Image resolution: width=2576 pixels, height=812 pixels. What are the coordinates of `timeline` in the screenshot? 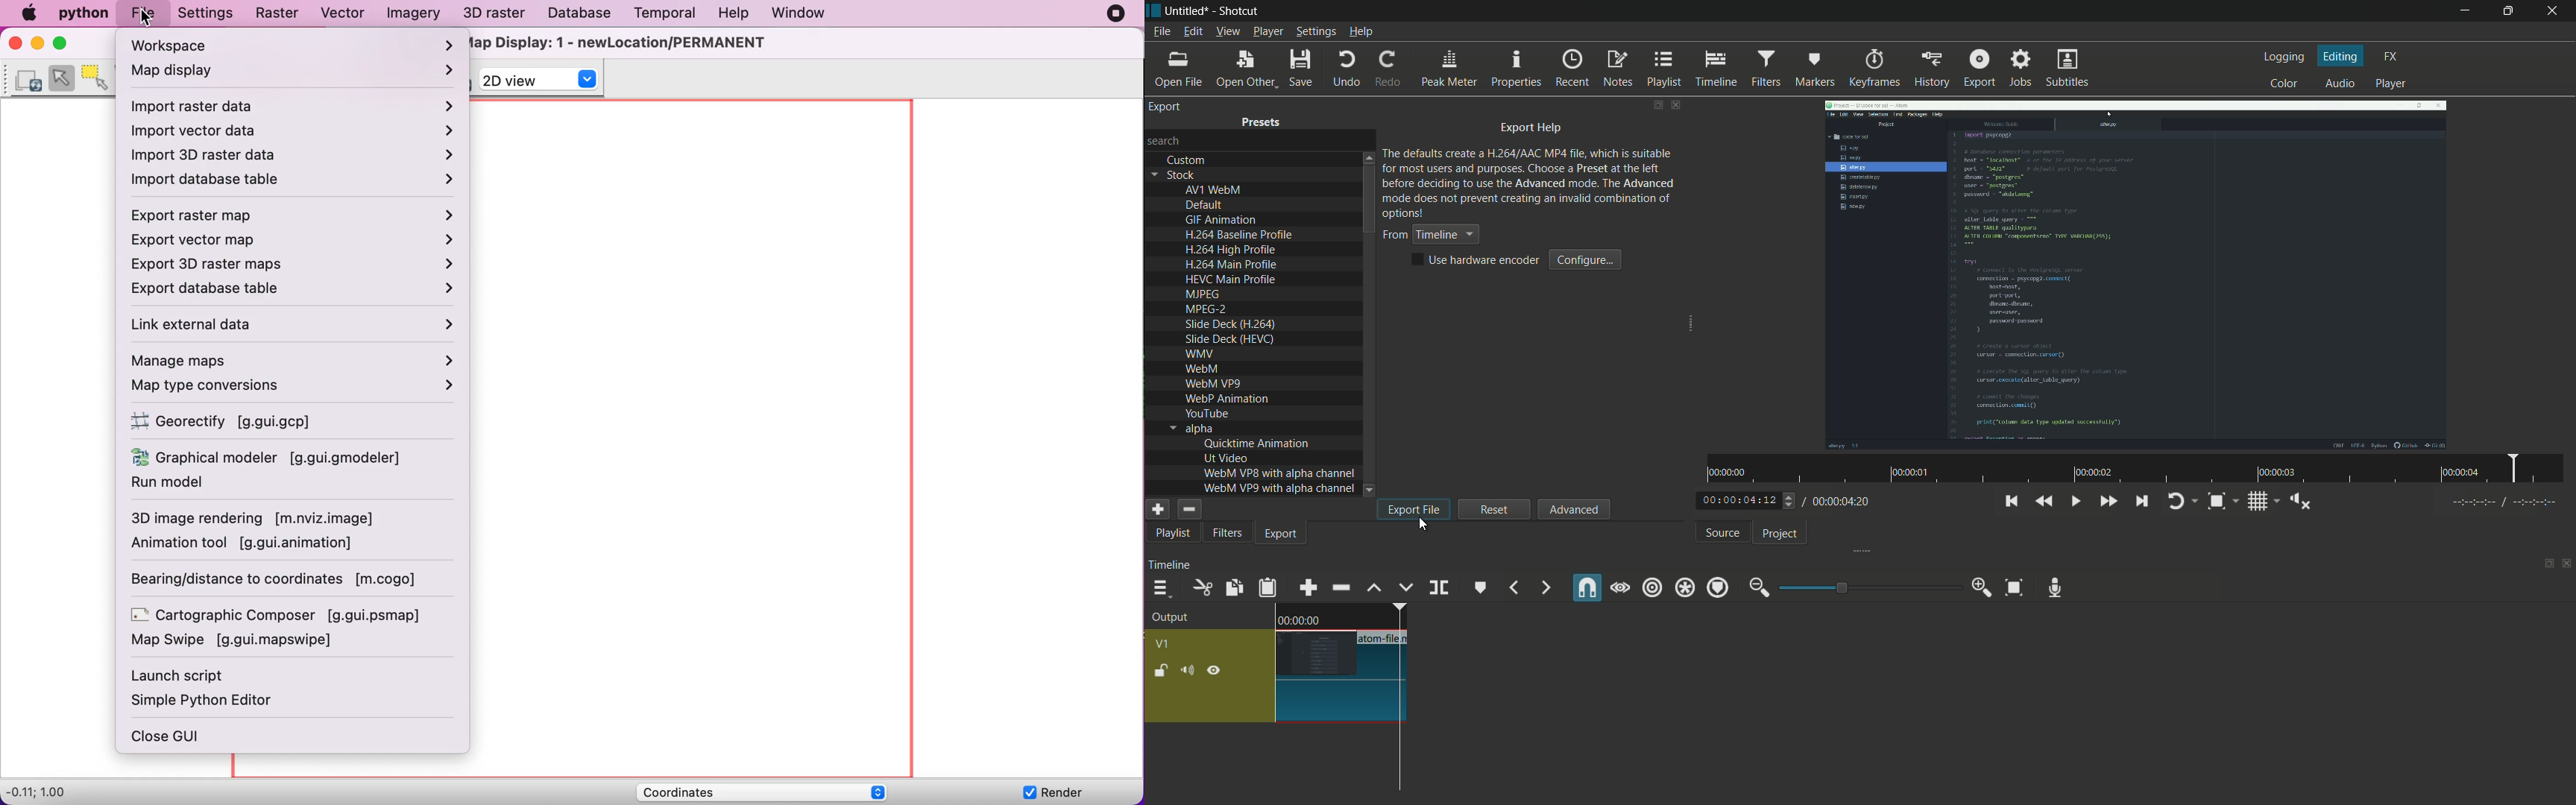 It's located at (1718, 69).